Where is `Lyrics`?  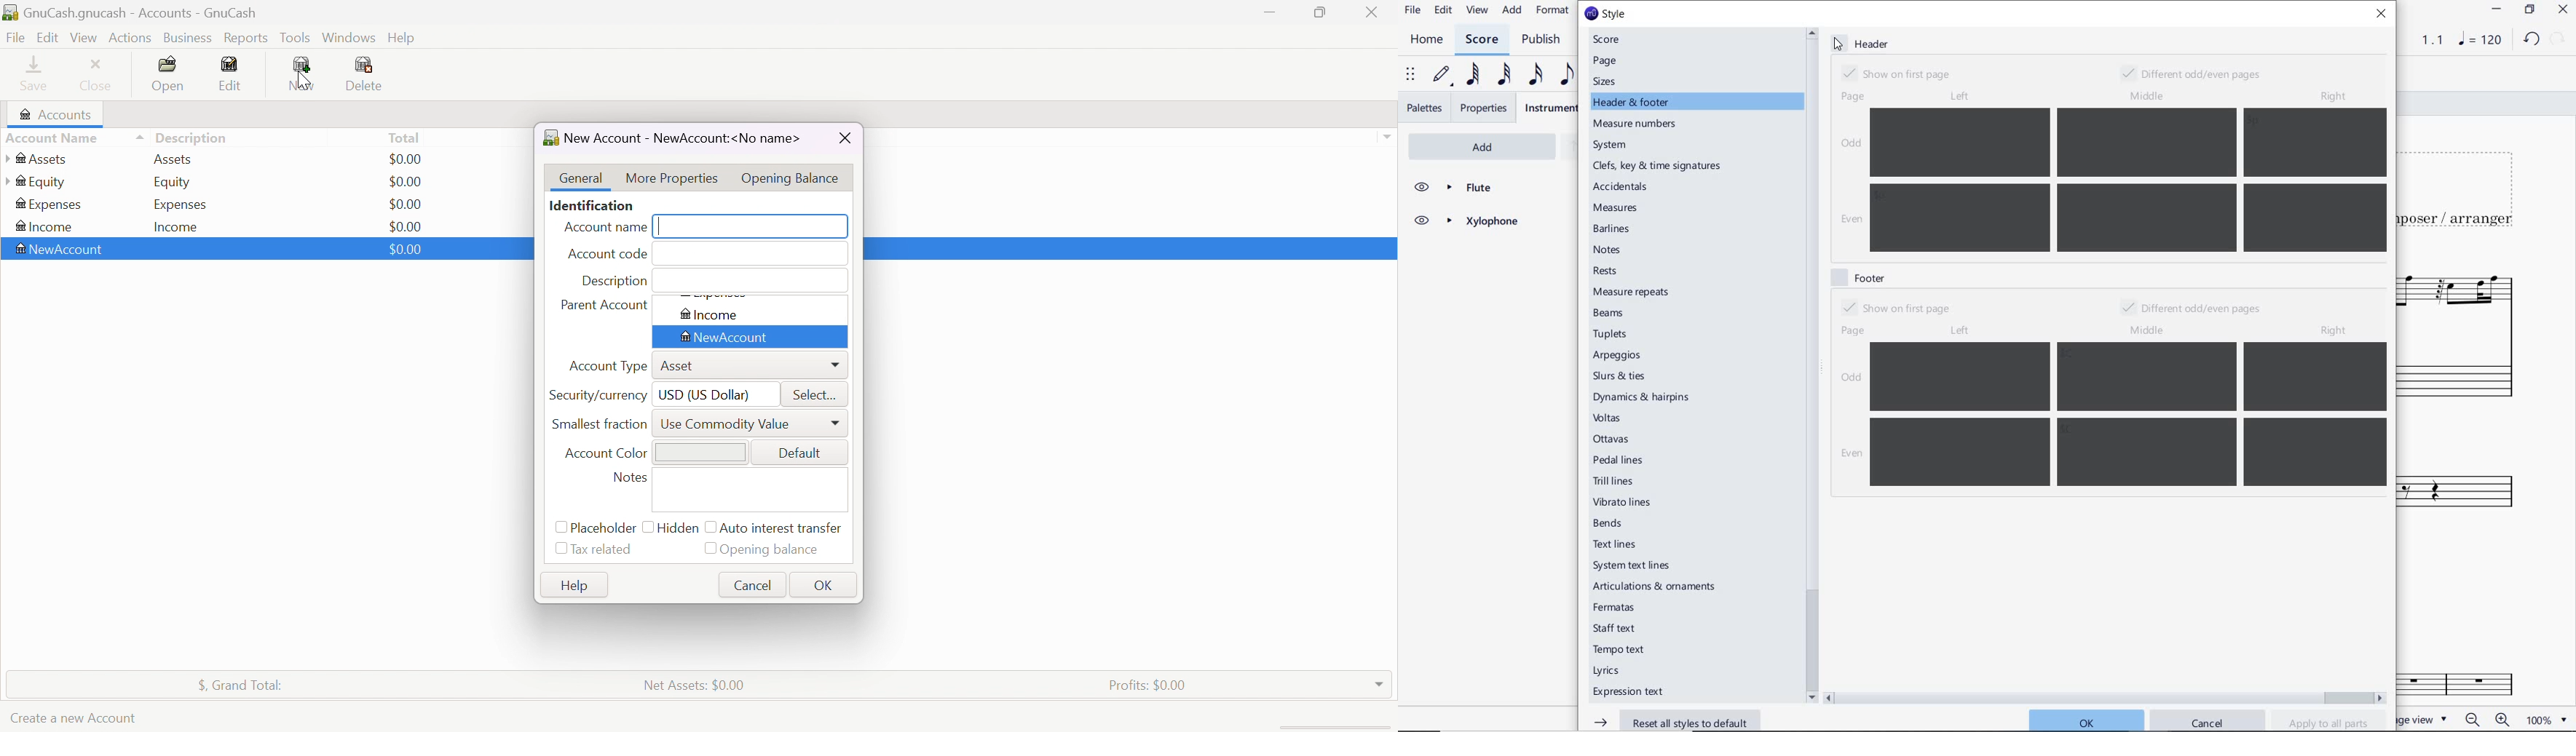 Lyrics is located at coordinates (1610, 671).